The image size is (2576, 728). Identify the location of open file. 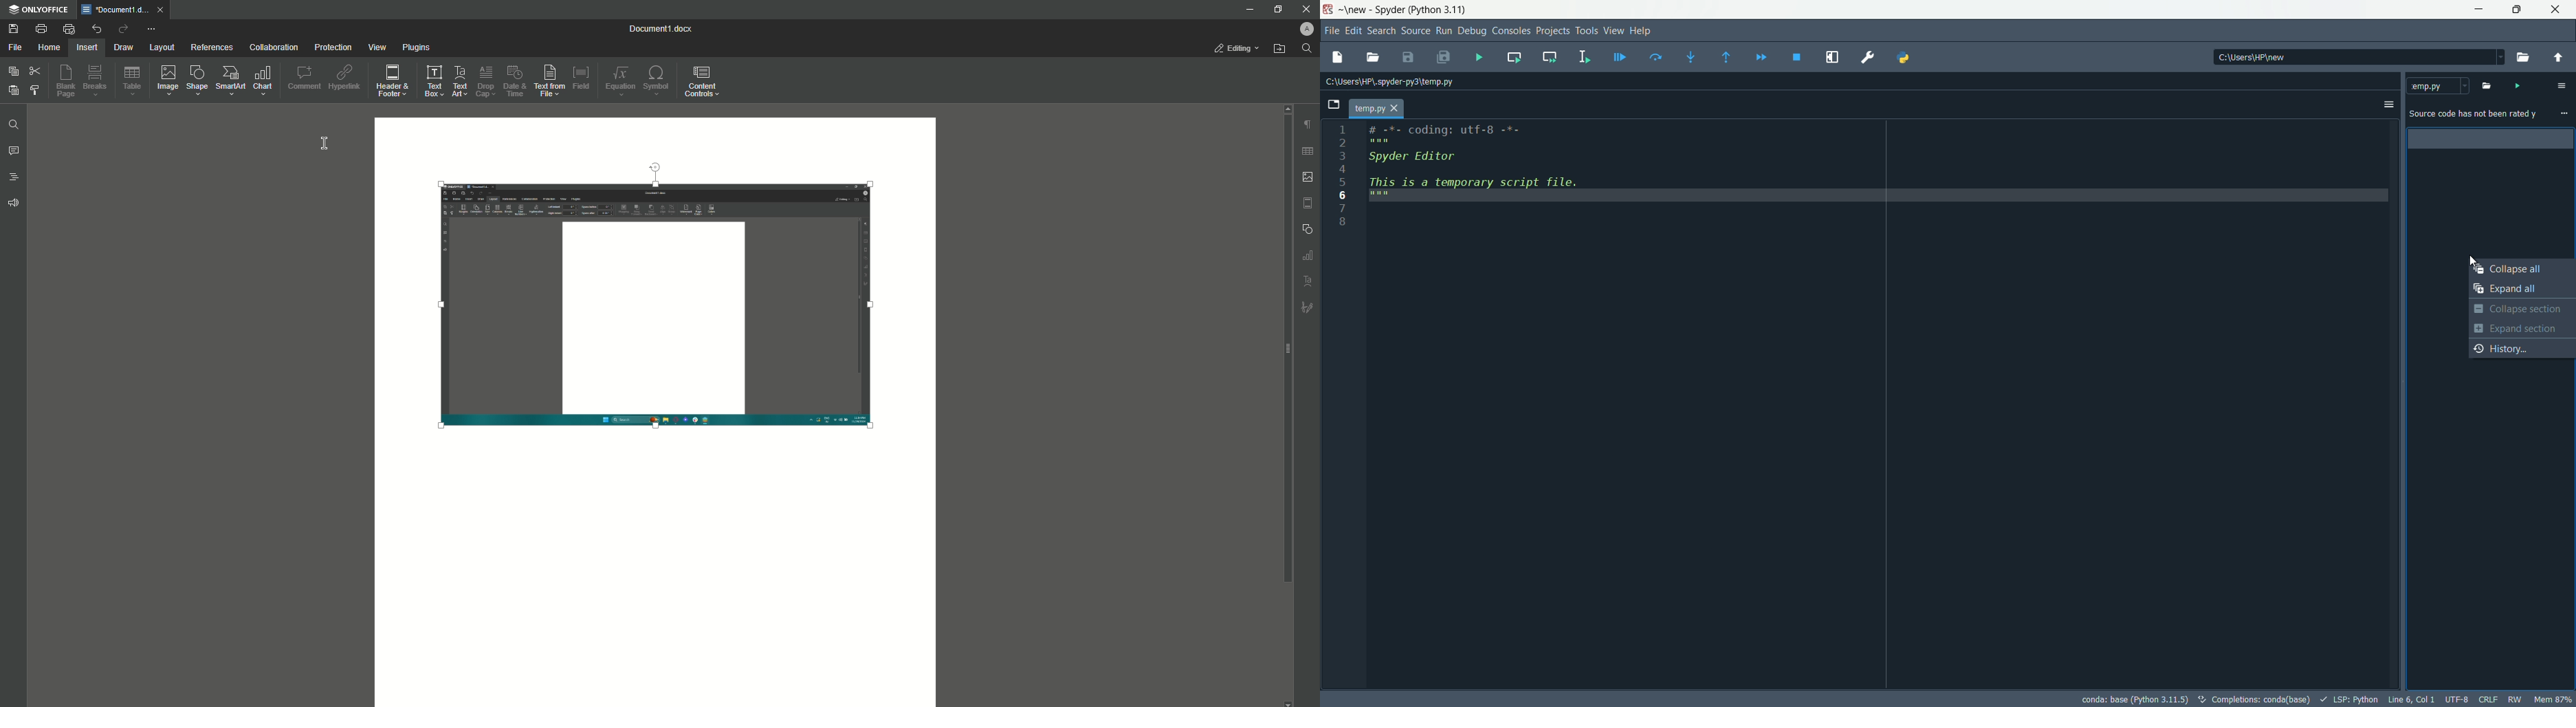
(1336, 58).